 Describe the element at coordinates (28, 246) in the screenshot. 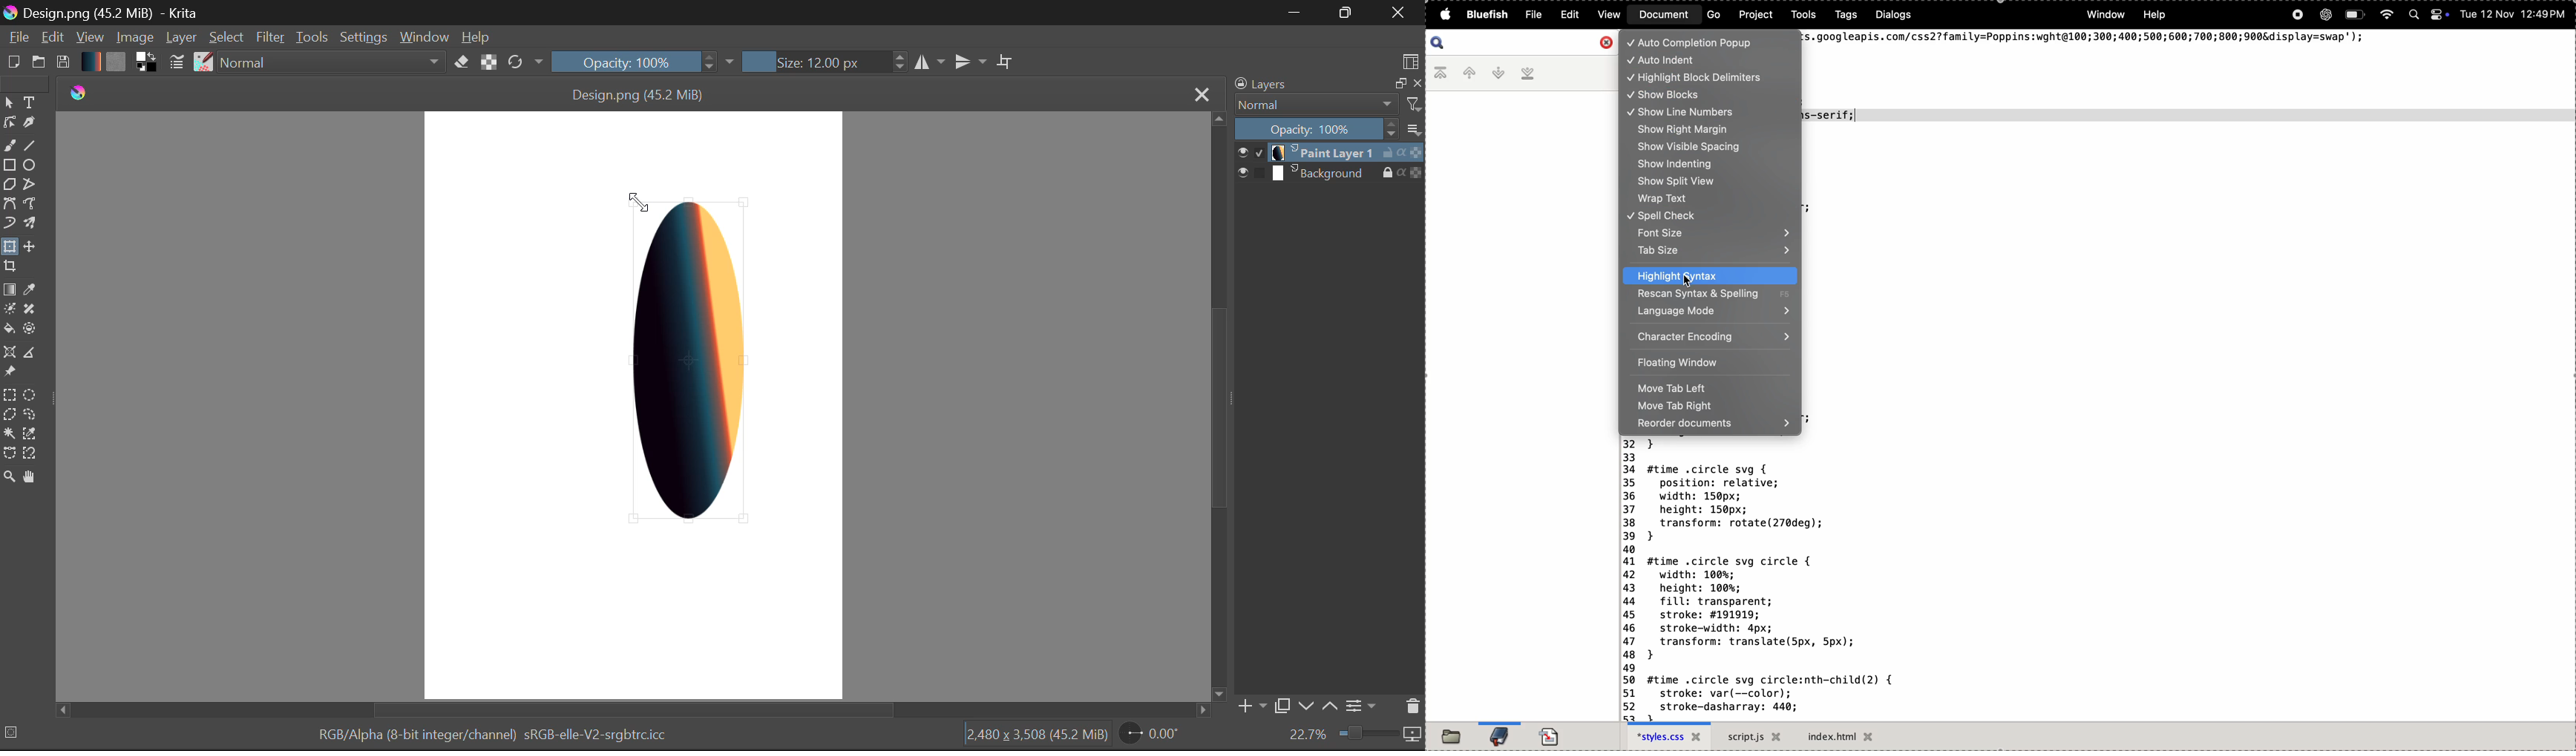

I see `Move Layer` at that location.